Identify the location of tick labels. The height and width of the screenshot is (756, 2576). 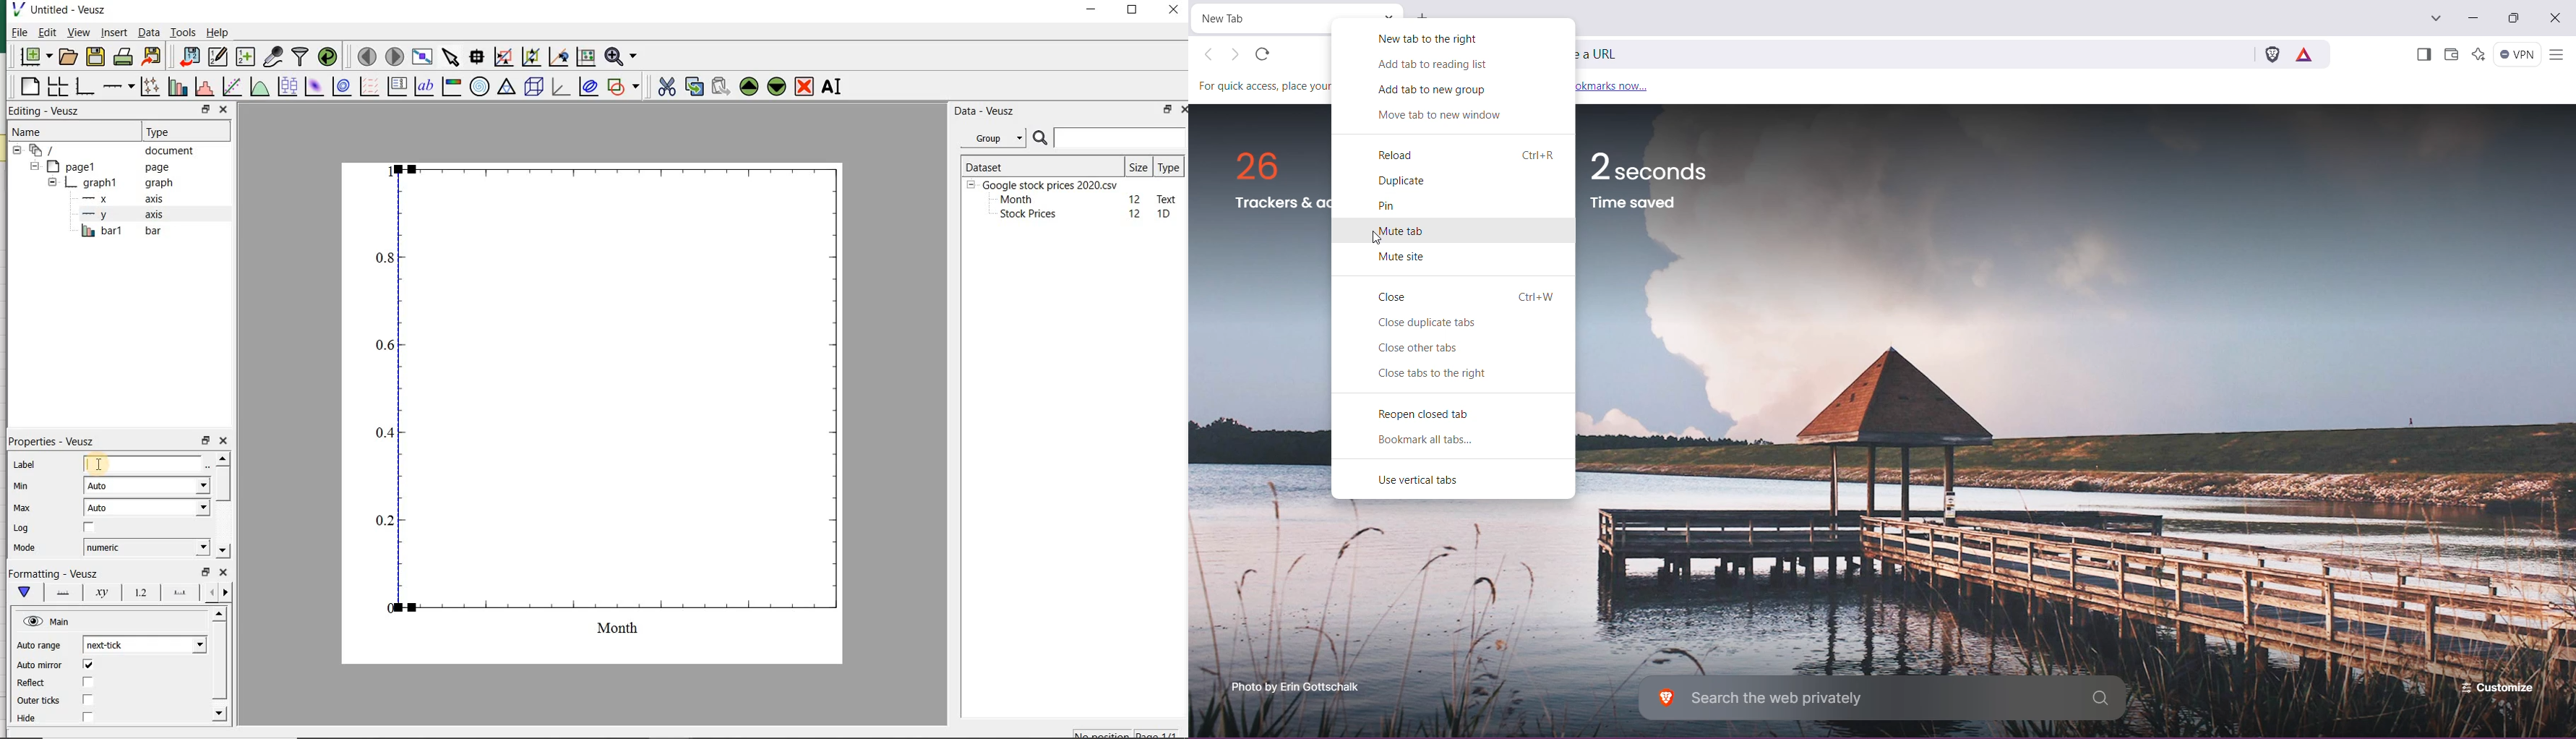
(138, 595).